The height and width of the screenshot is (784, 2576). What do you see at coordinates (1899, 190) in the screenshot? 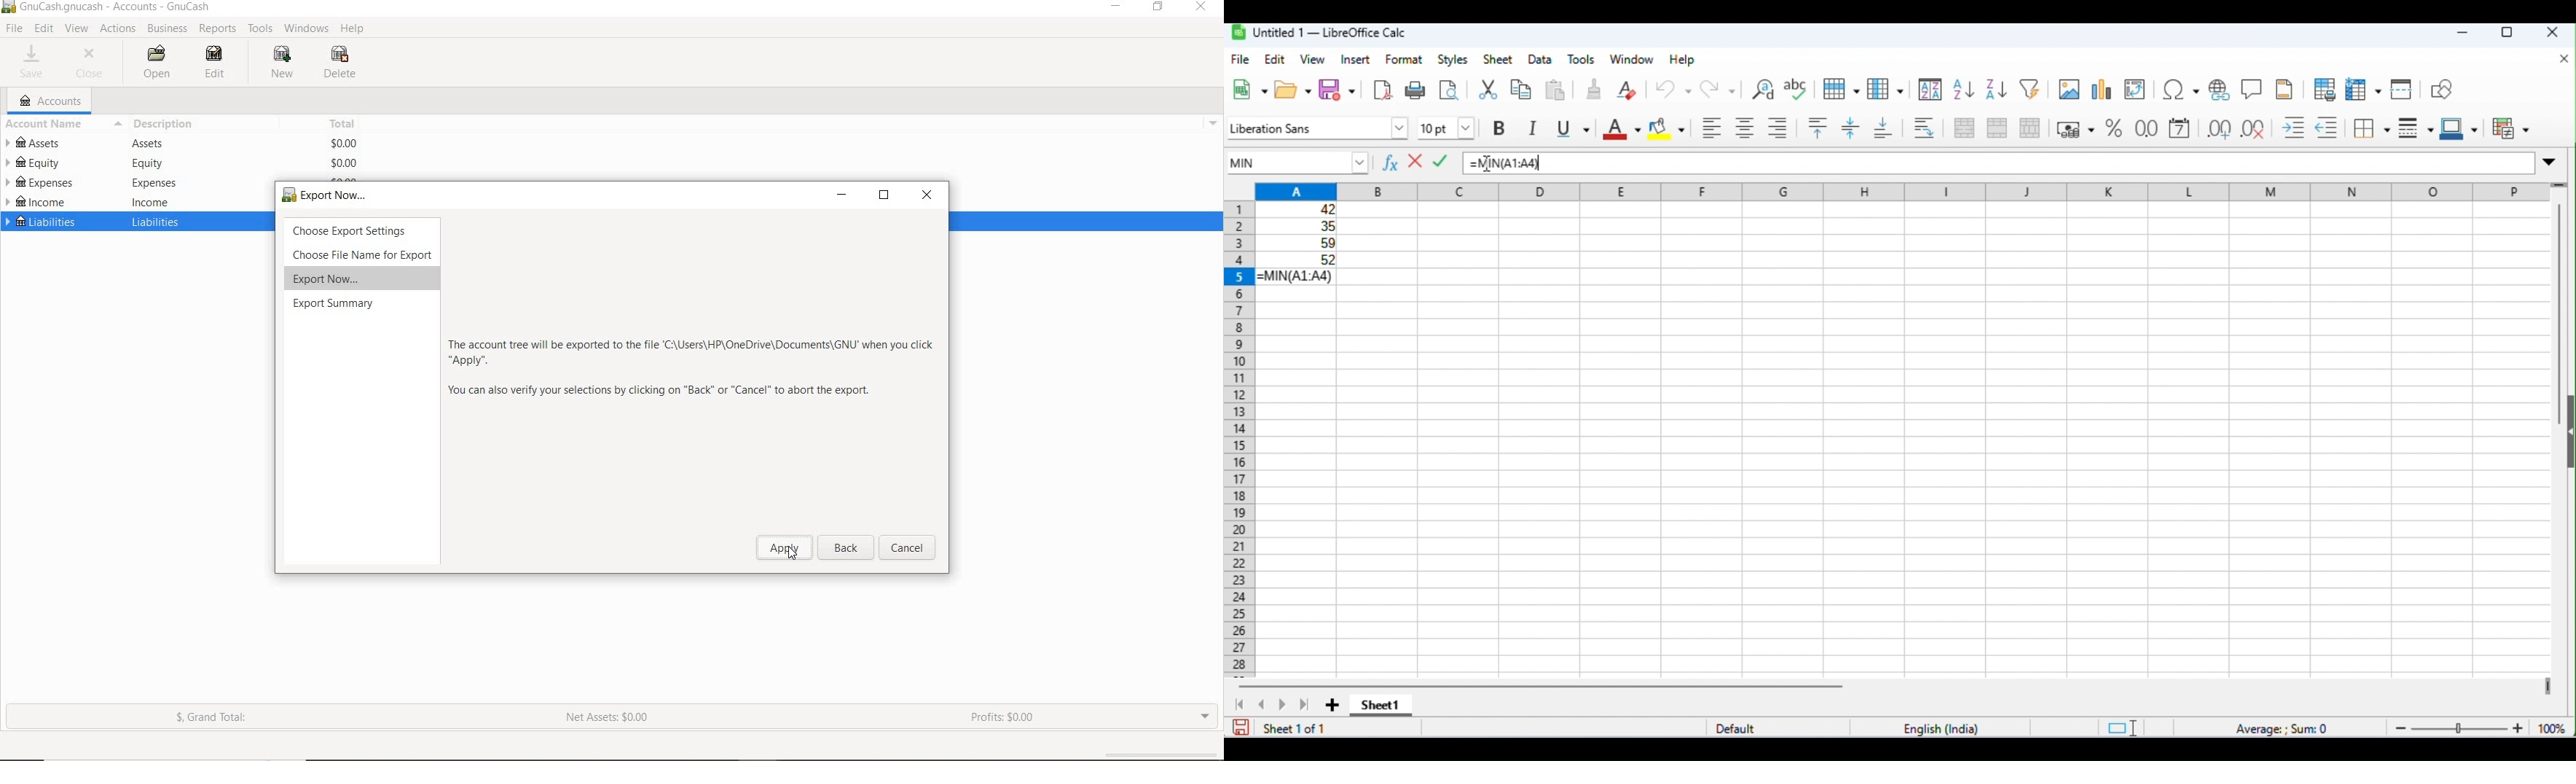
I see `column headings` at bounding box center [1899, 190].